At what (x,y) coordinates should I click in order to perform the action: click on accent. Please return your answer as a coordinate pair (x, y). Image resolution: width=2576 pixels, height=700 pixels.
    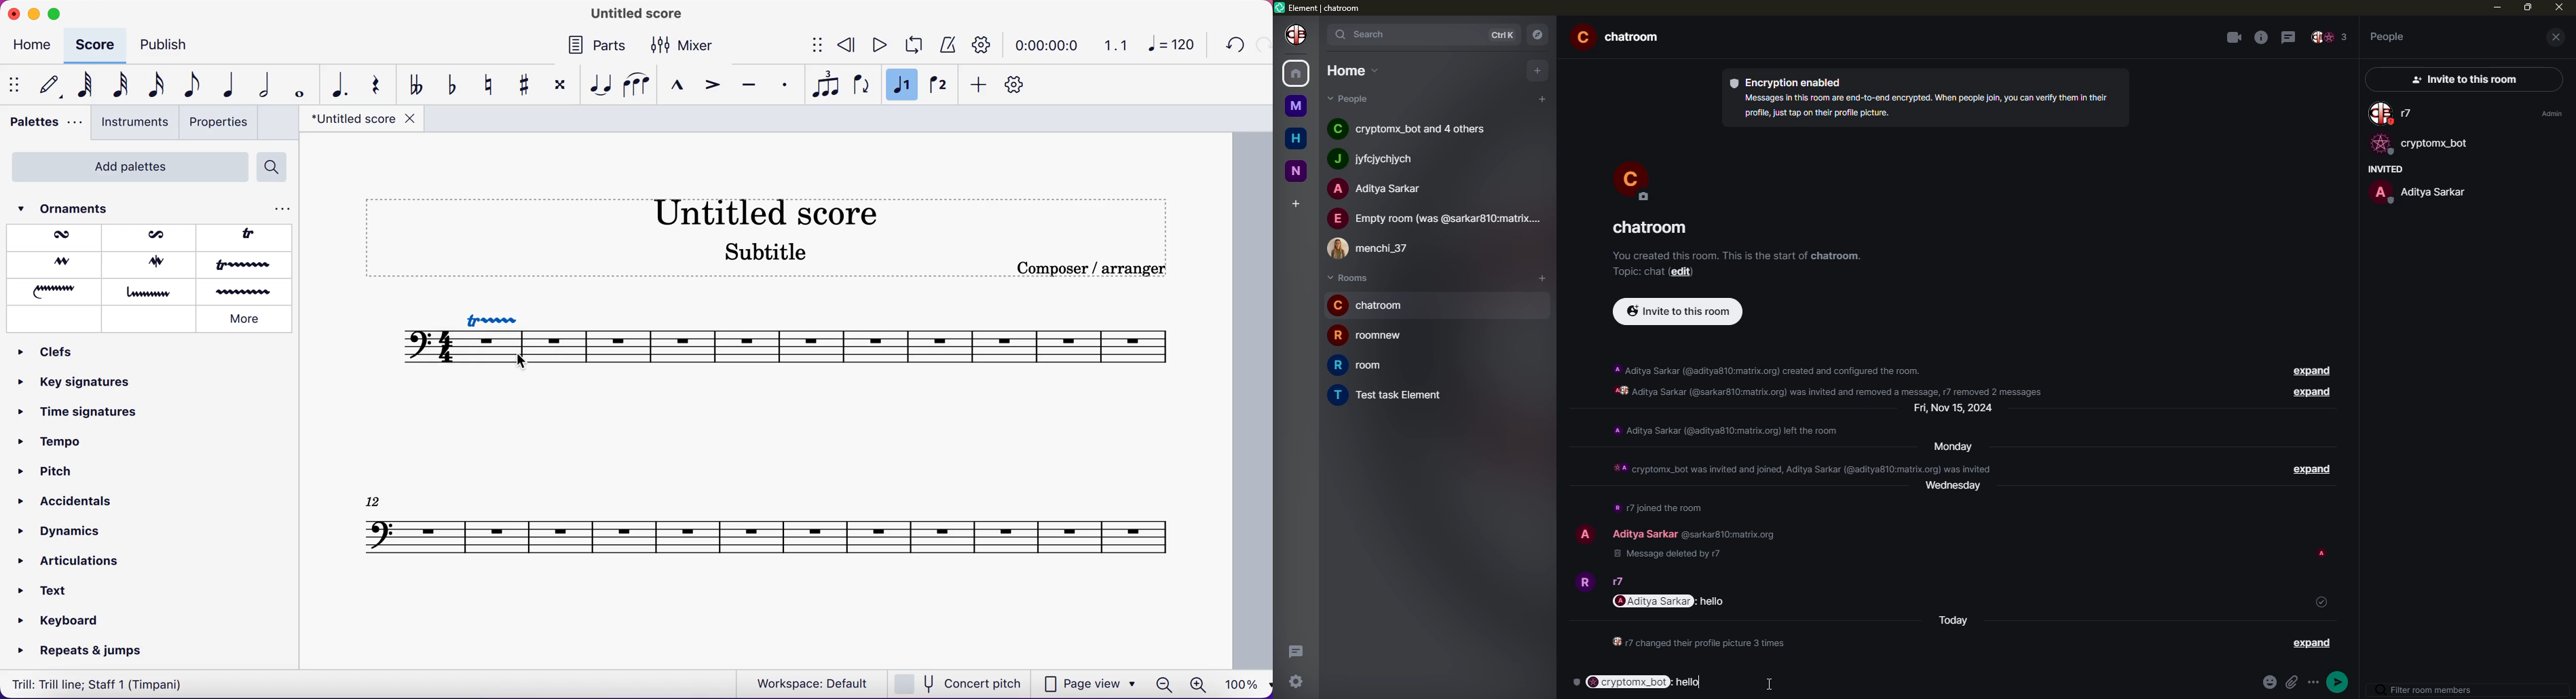
    Looking at the image, I should click on (712, 85).